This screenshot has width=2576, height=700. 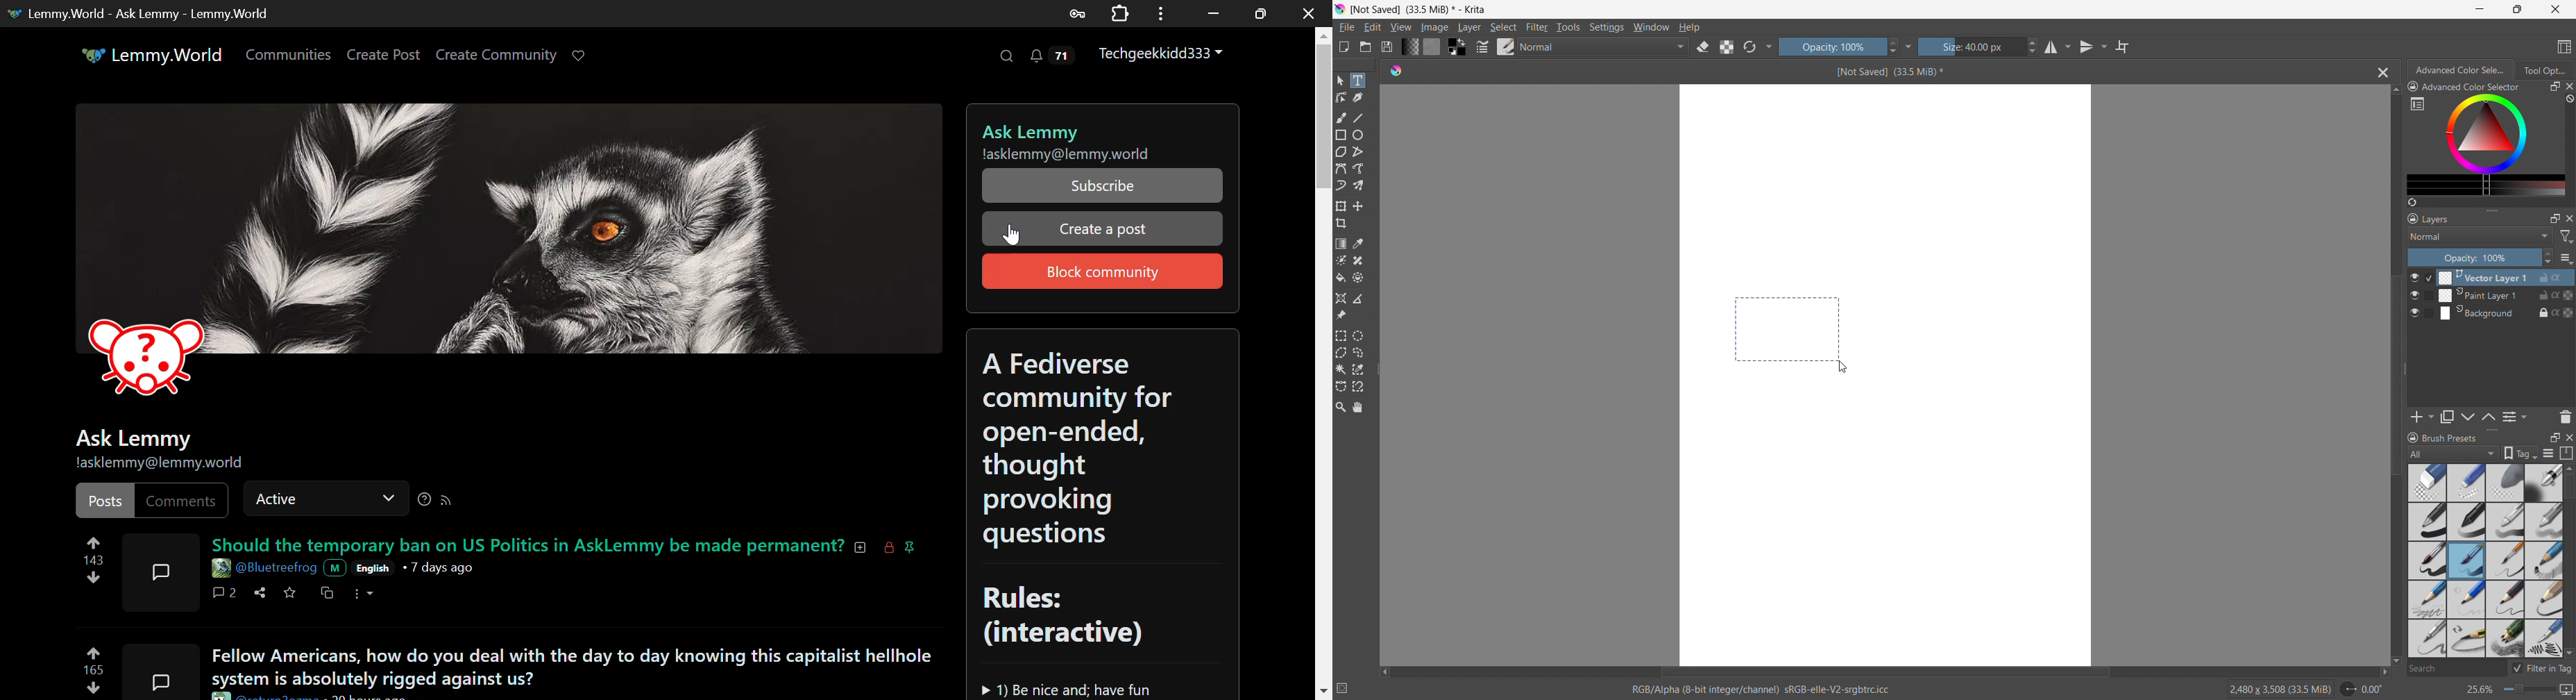 What do you see at coordinates (1358, 336) in the screenshot?
I see `elliptical selection tool` at bounding box center [1358, 336].